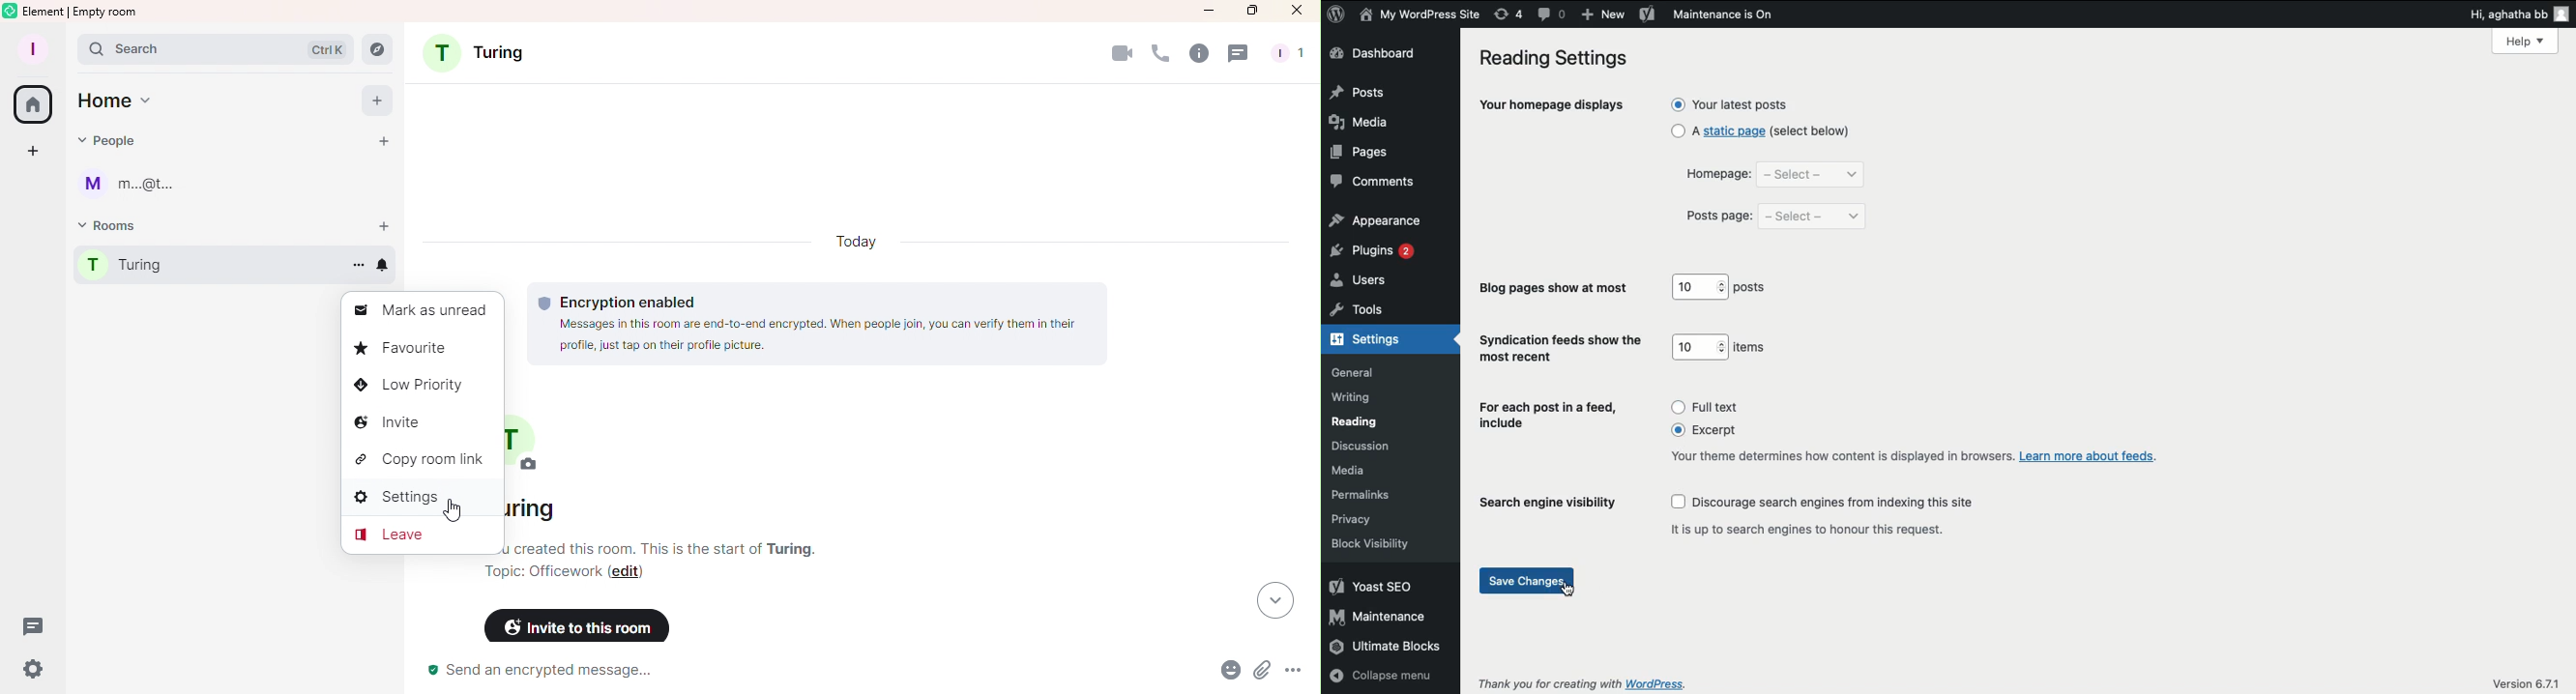  Describe the element at coordinates (1813, 217) in the screenshot. I see `select` at that location.